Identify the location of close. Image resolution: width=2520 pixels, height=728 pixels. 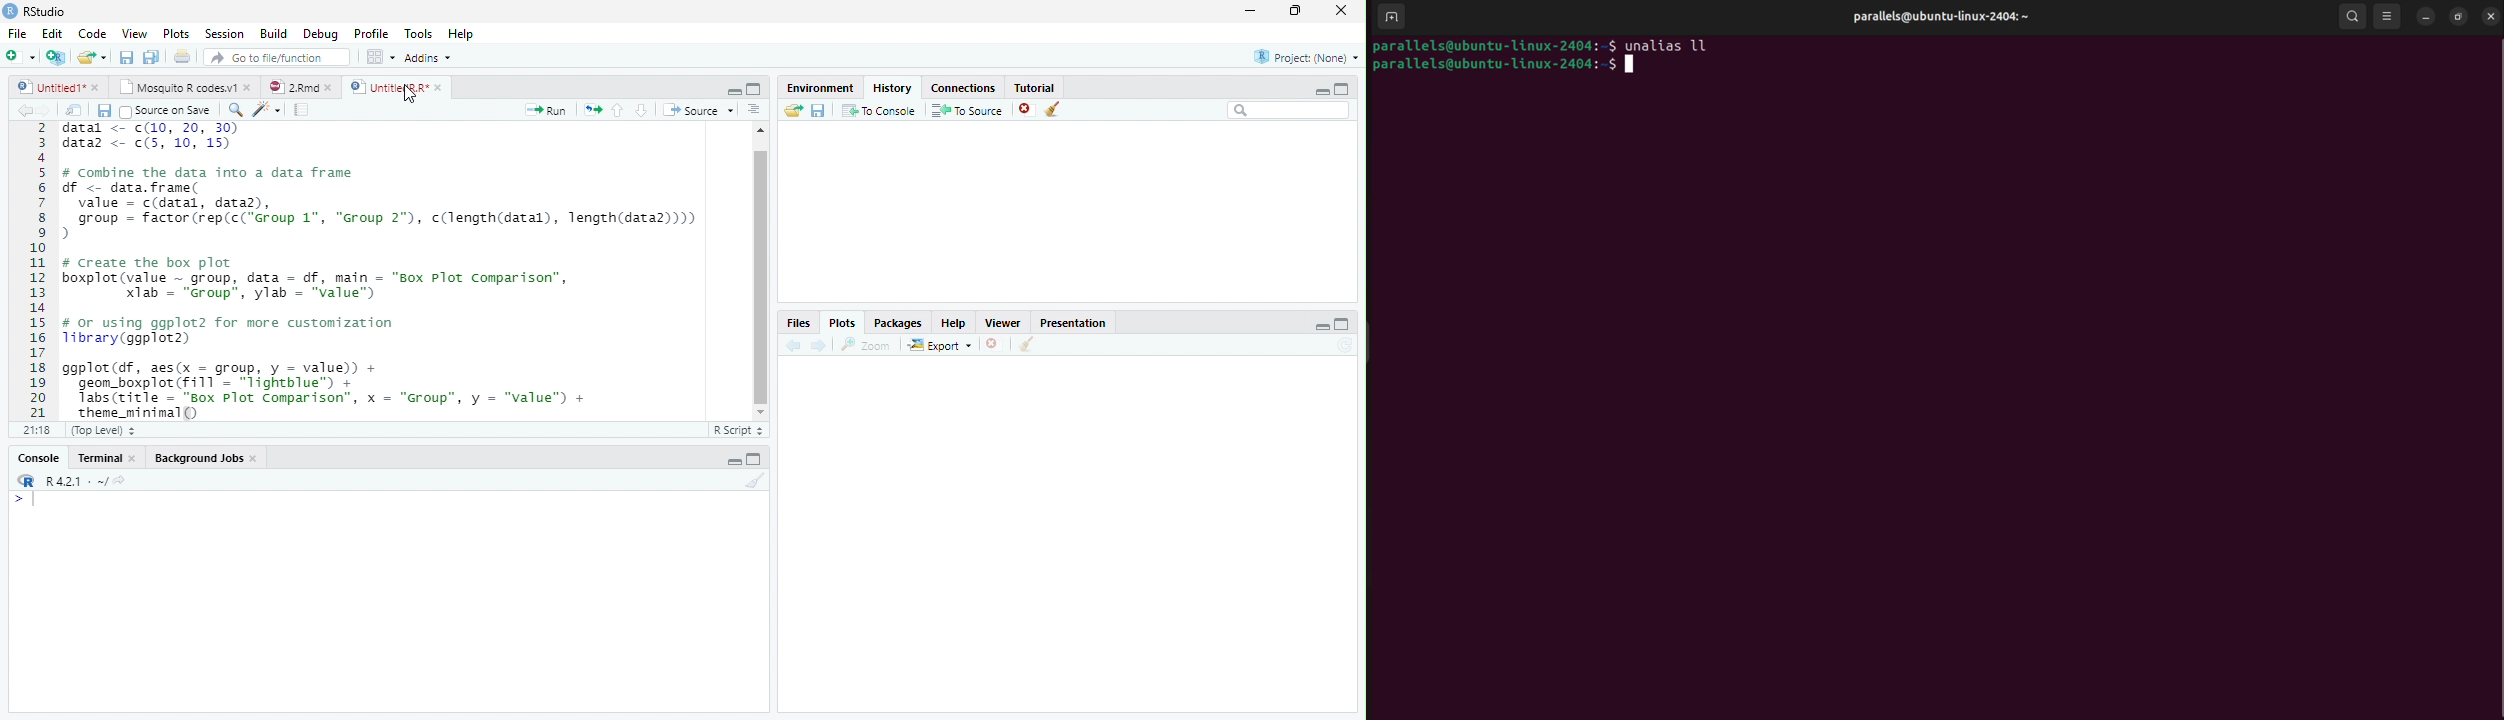
(95, 87).